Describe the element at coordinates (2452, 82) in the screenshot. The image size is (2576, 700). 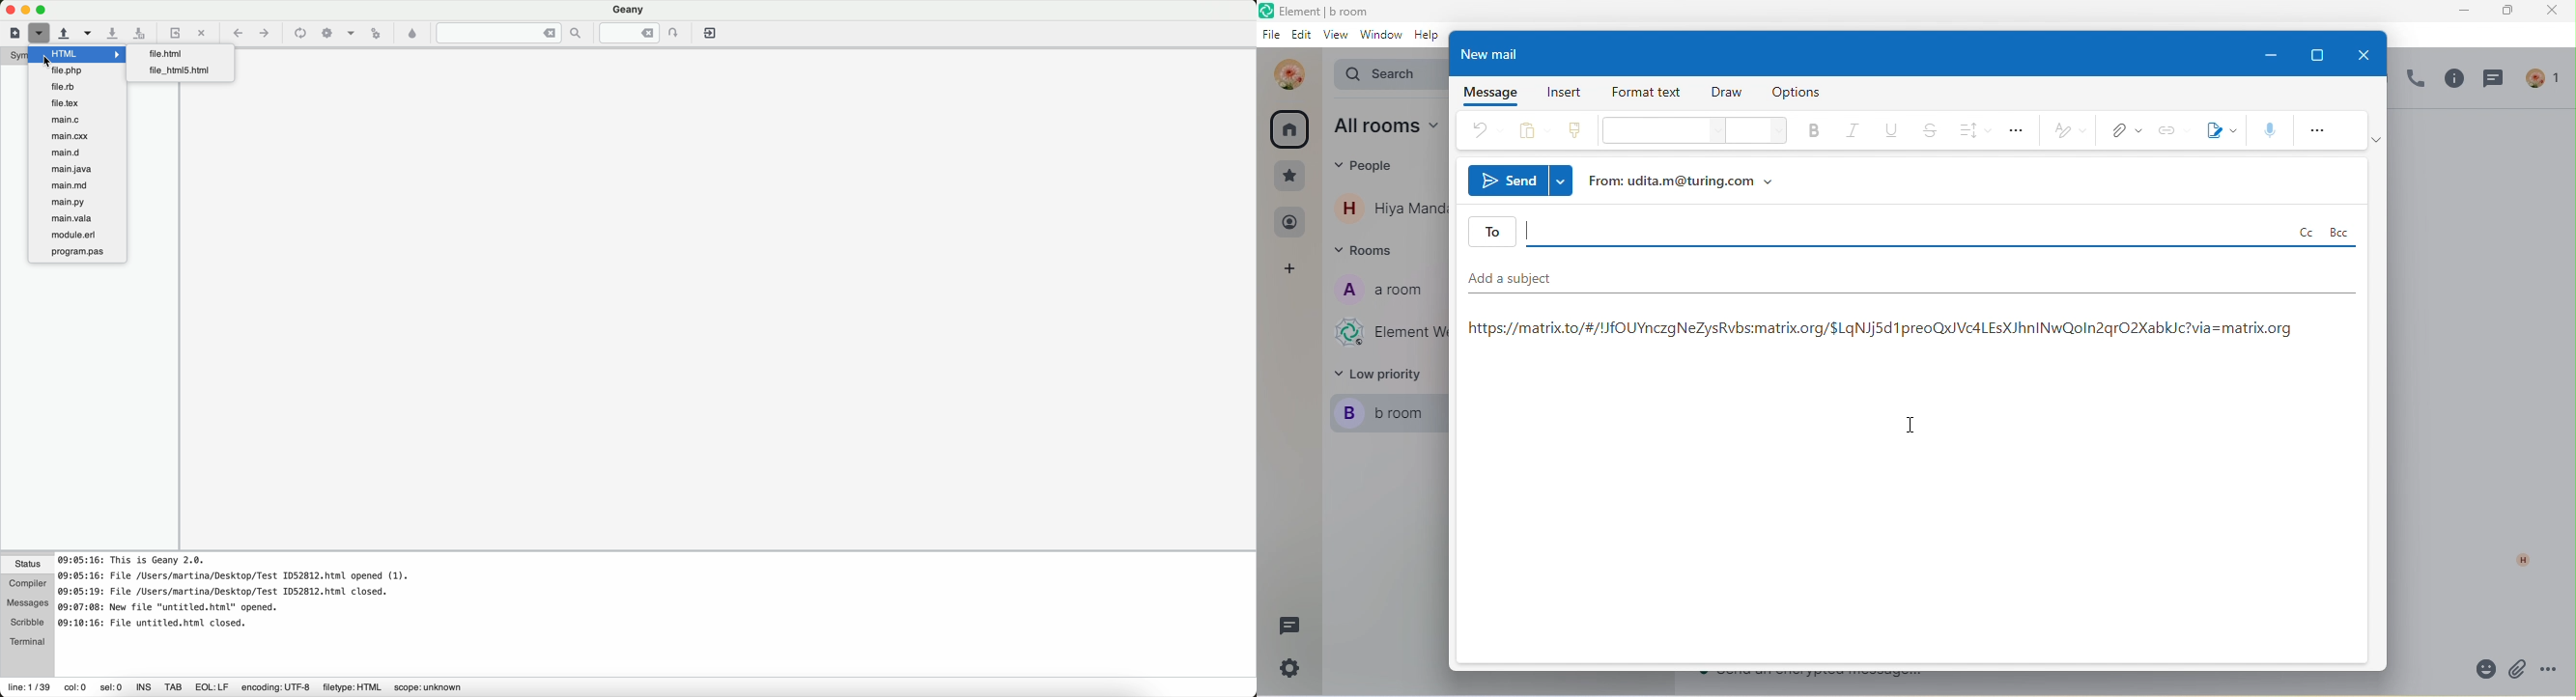
I see `info` at that location.